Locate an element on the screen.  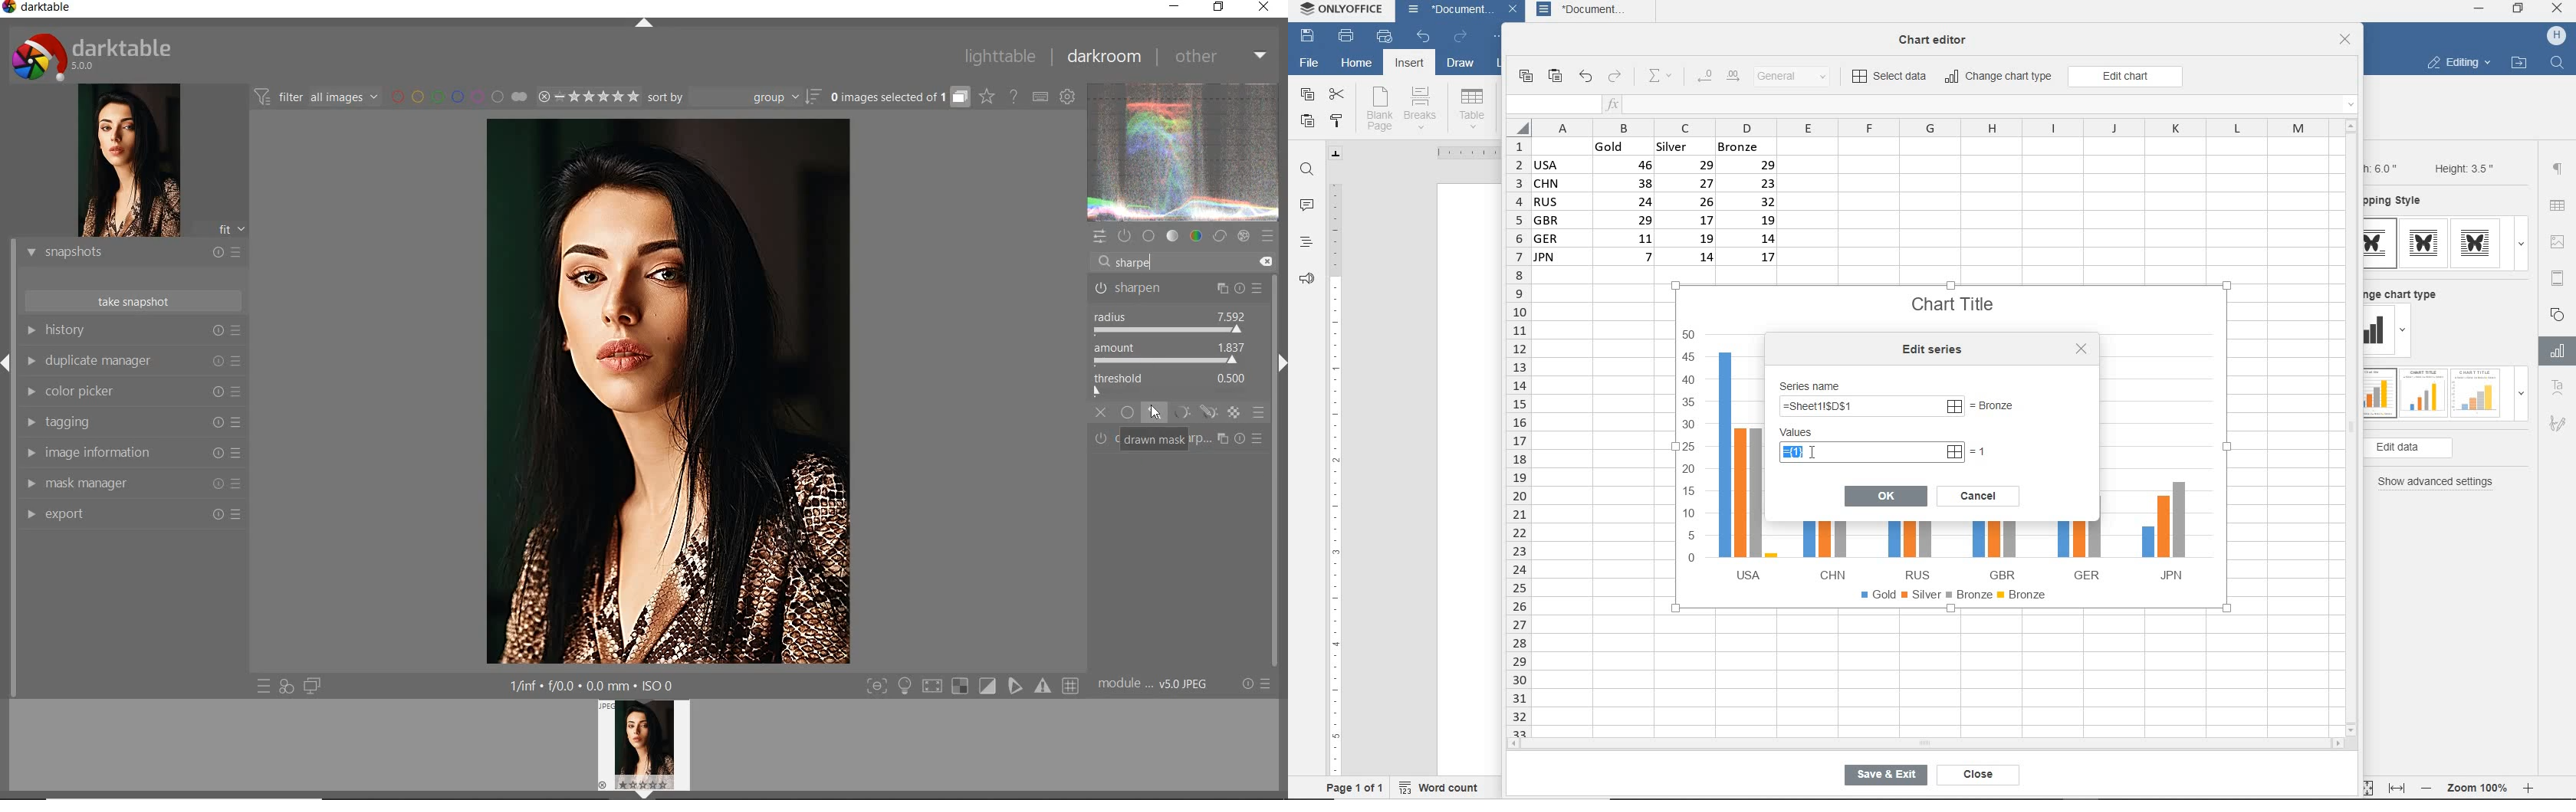
DRAWN MASK is located at coordinates (1156, 439).